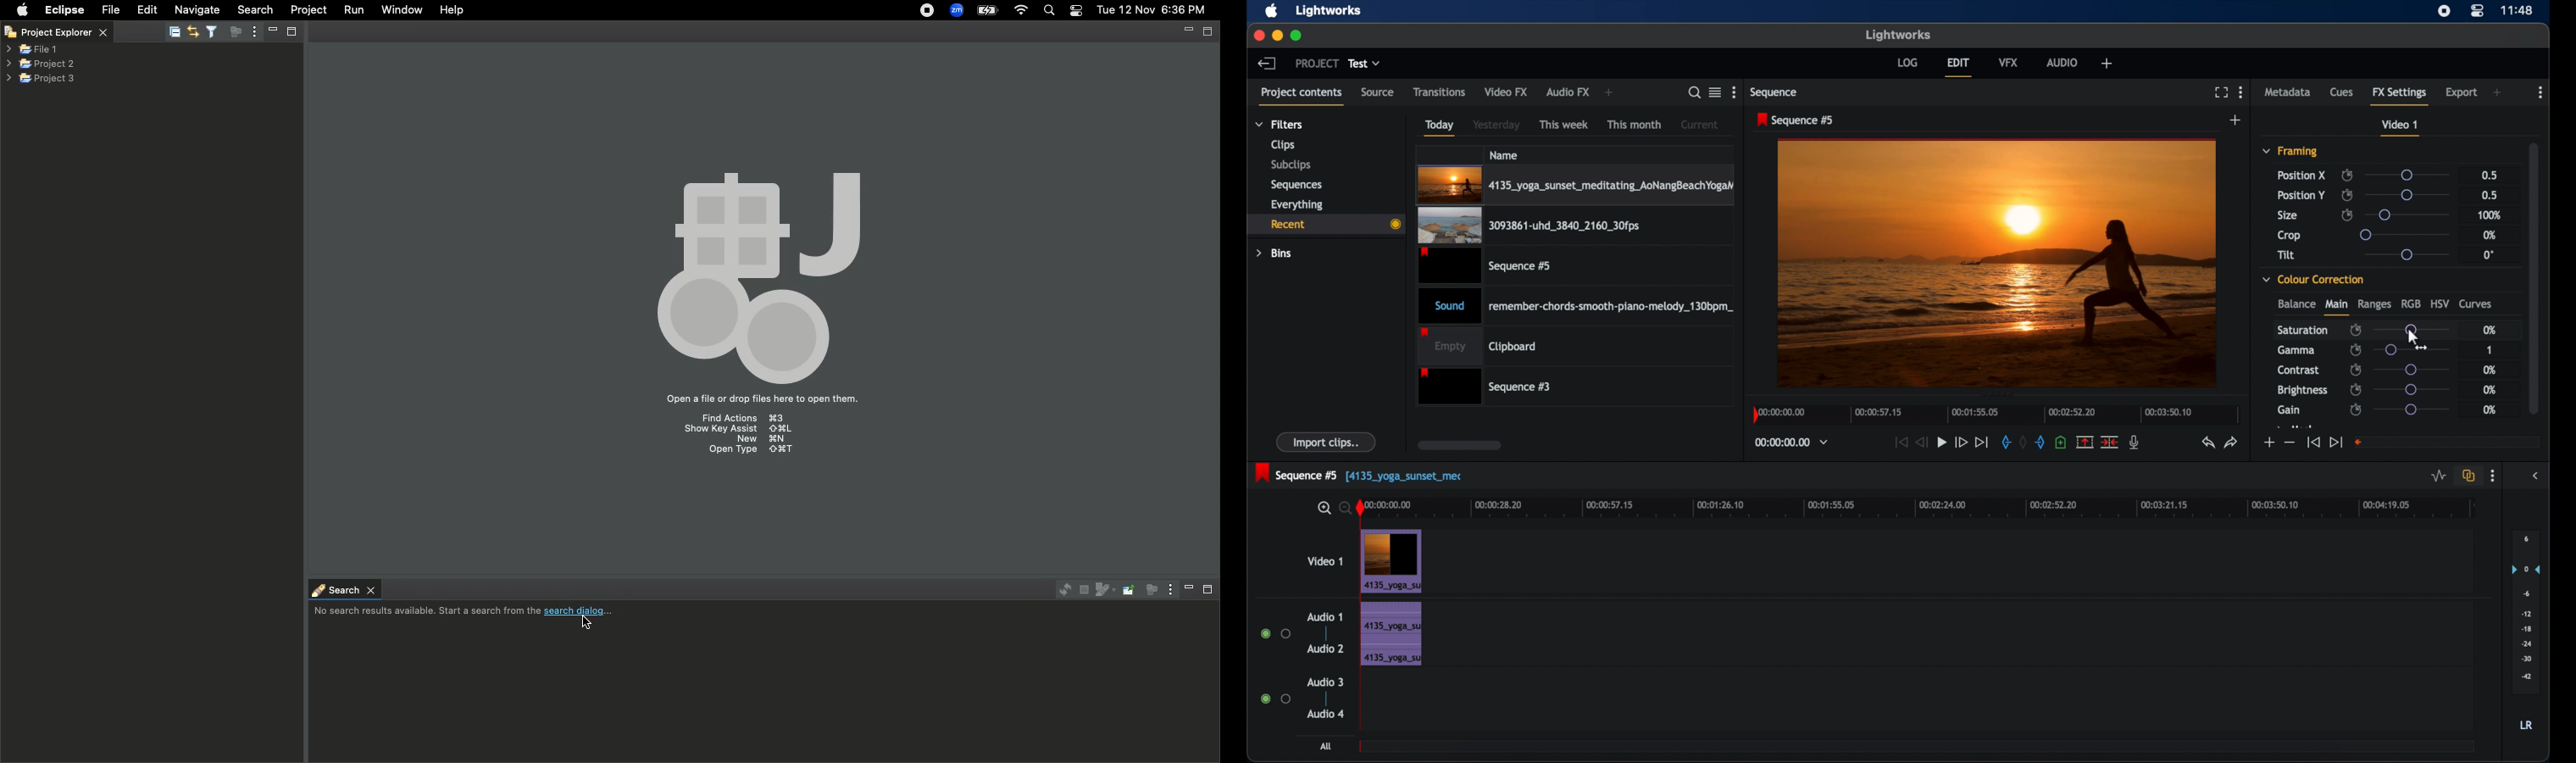 This screenshot has width=2576, height=784. I want to click on 0%, so click(2491, 390).